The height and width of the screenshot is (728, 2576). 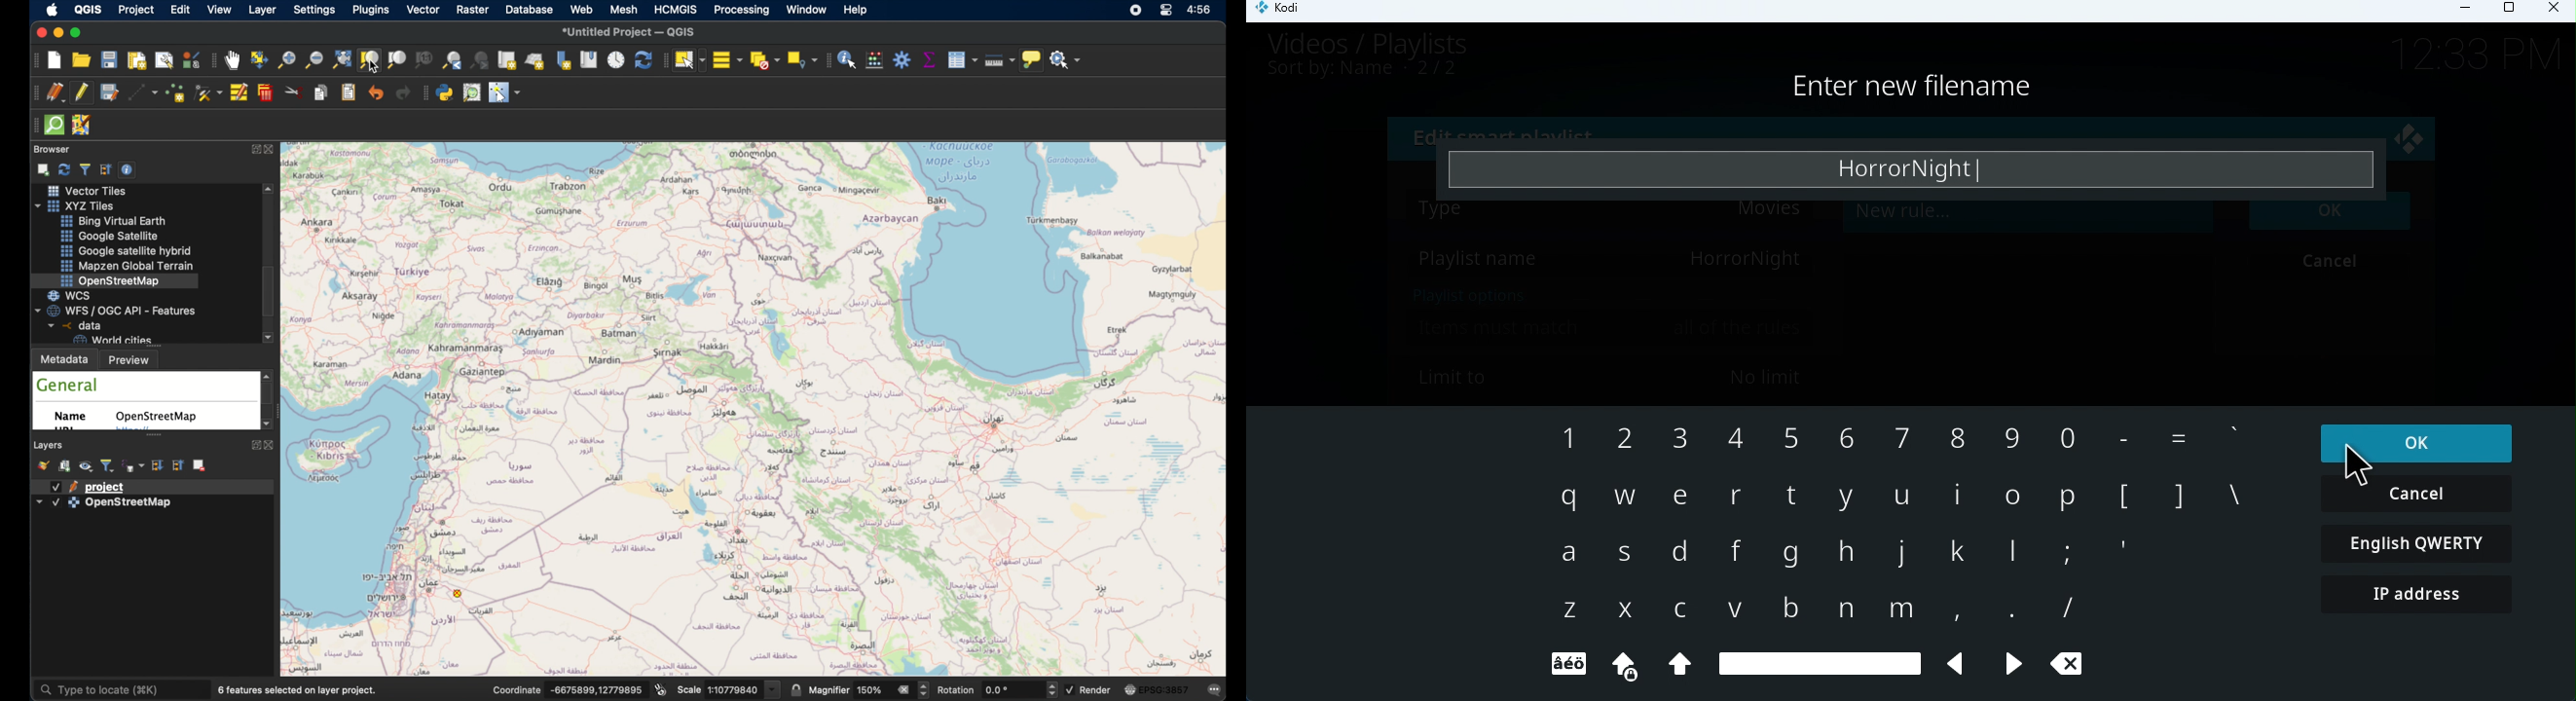 What do you see at coordinates (517, 689) in the screenshot?
I see `Coordinate` at bounding box center [517, 689].